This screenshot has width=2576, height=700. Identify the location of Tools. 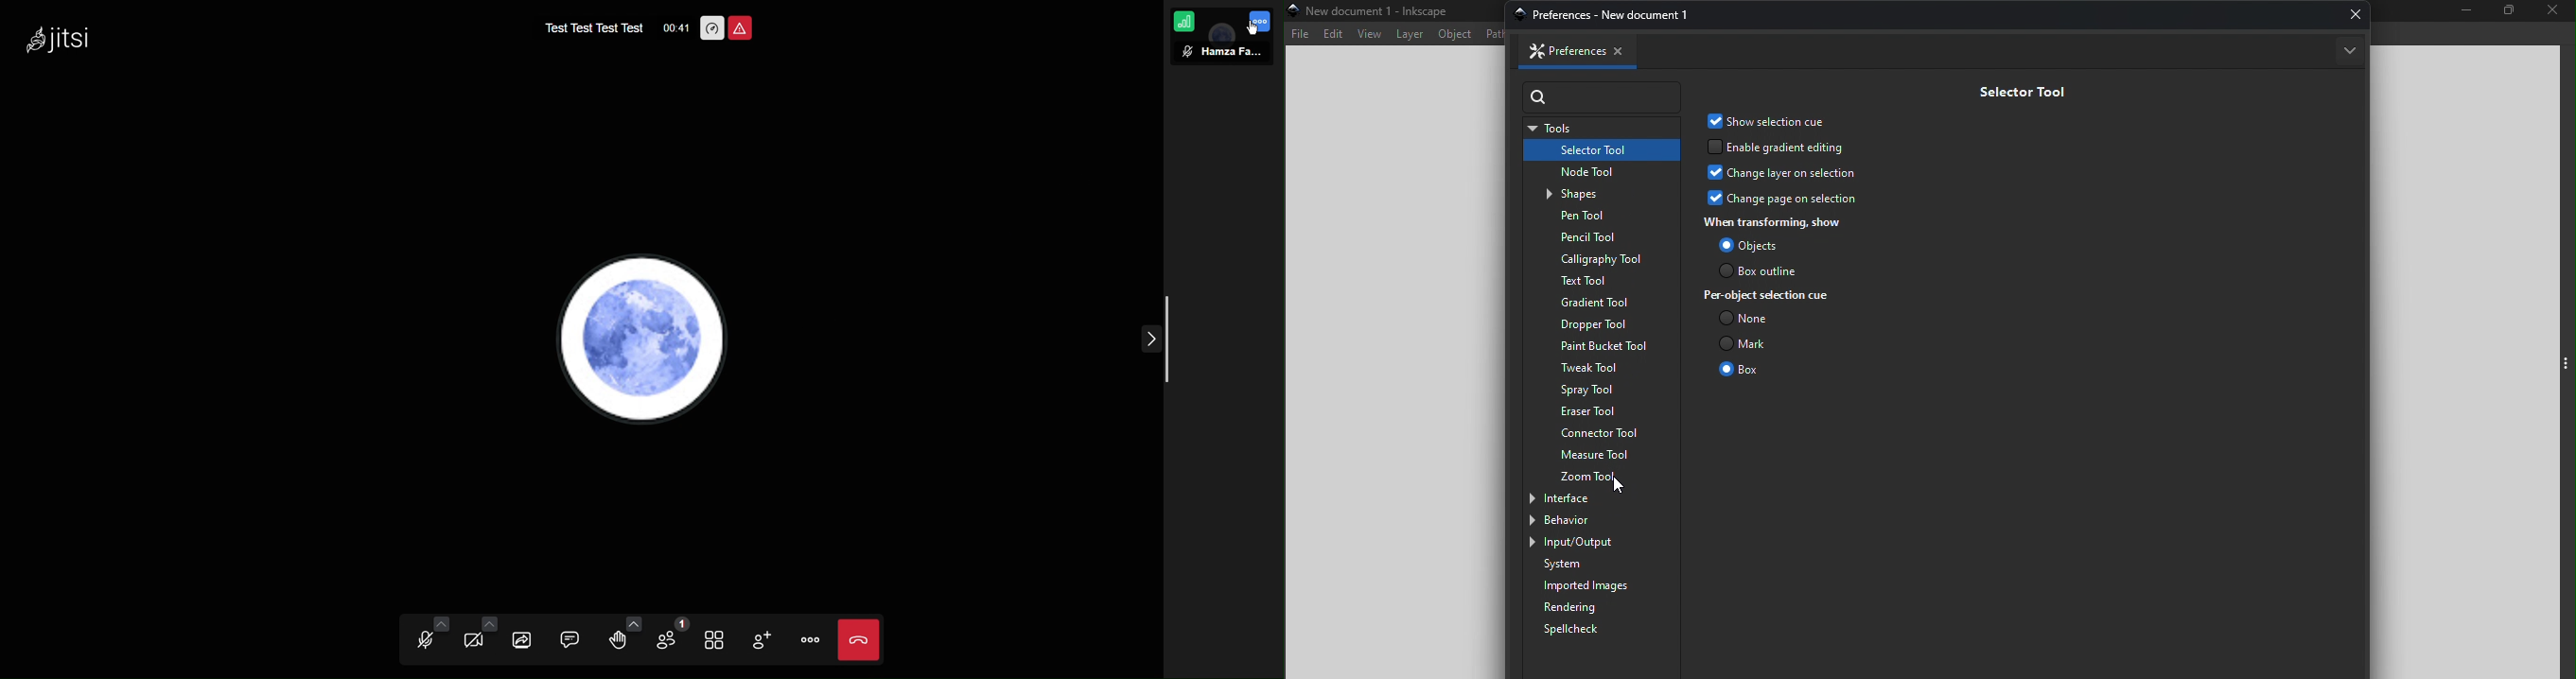
(1599, 127).